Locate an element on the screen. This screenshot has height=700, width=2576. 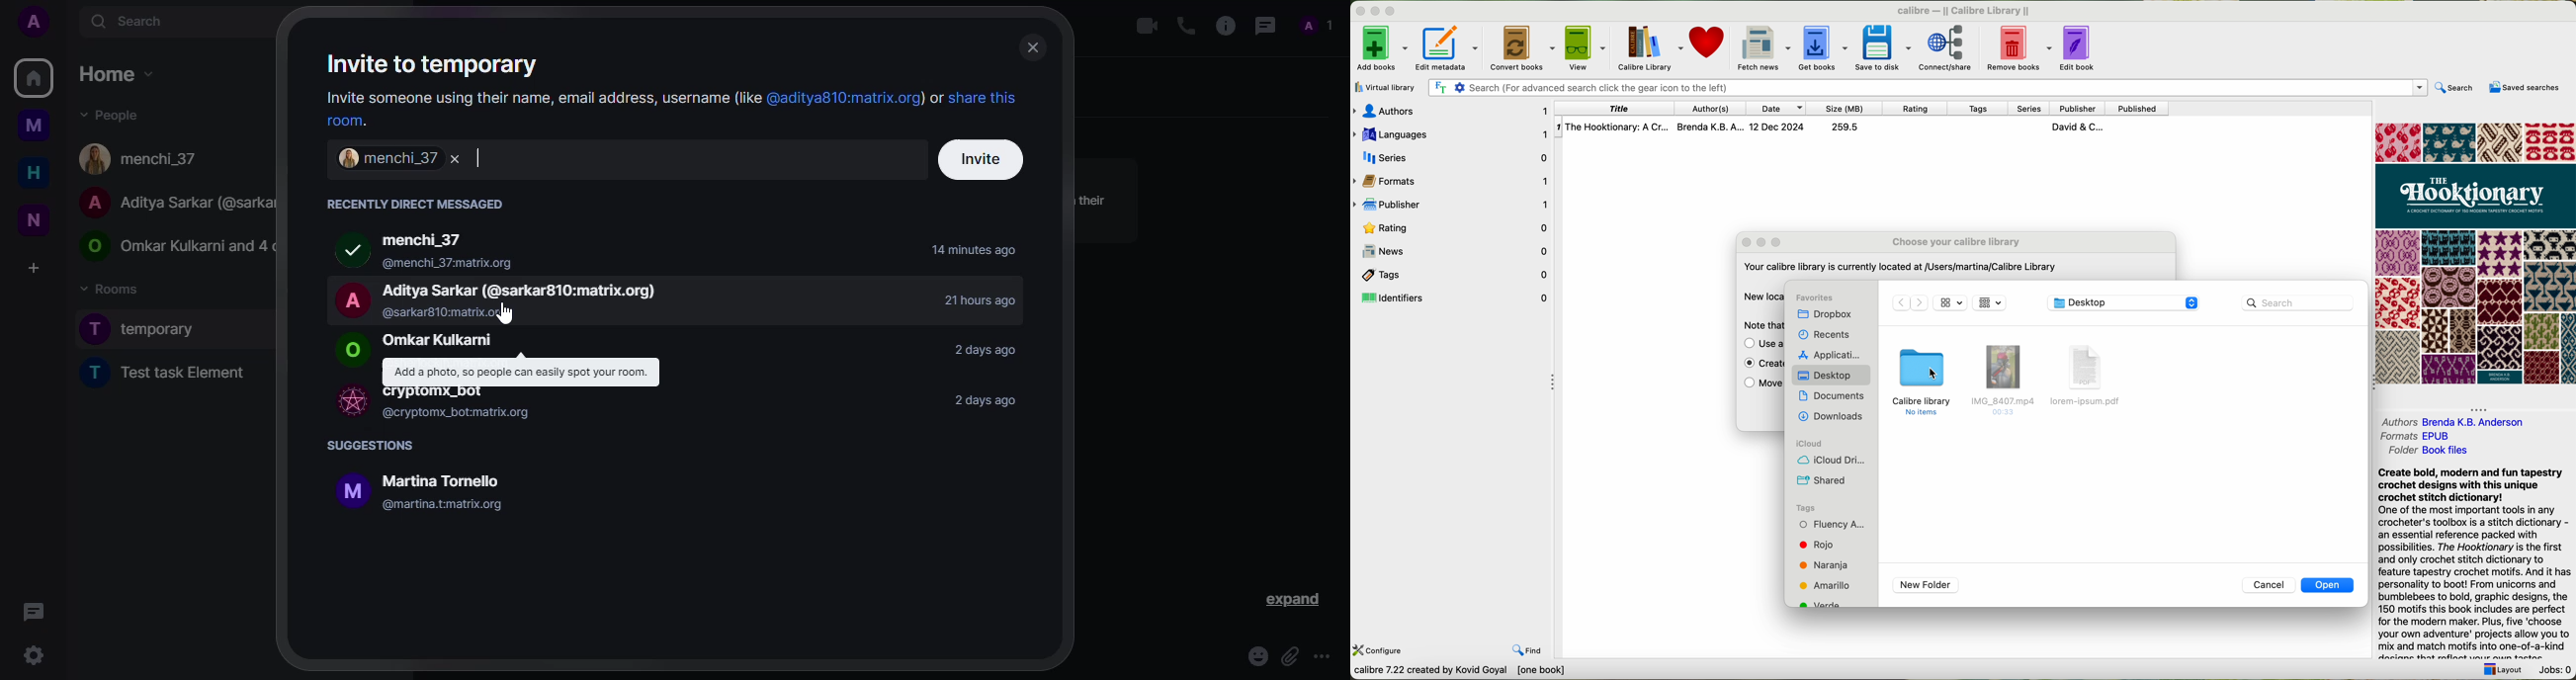
info is located at coordinates (678, 432).